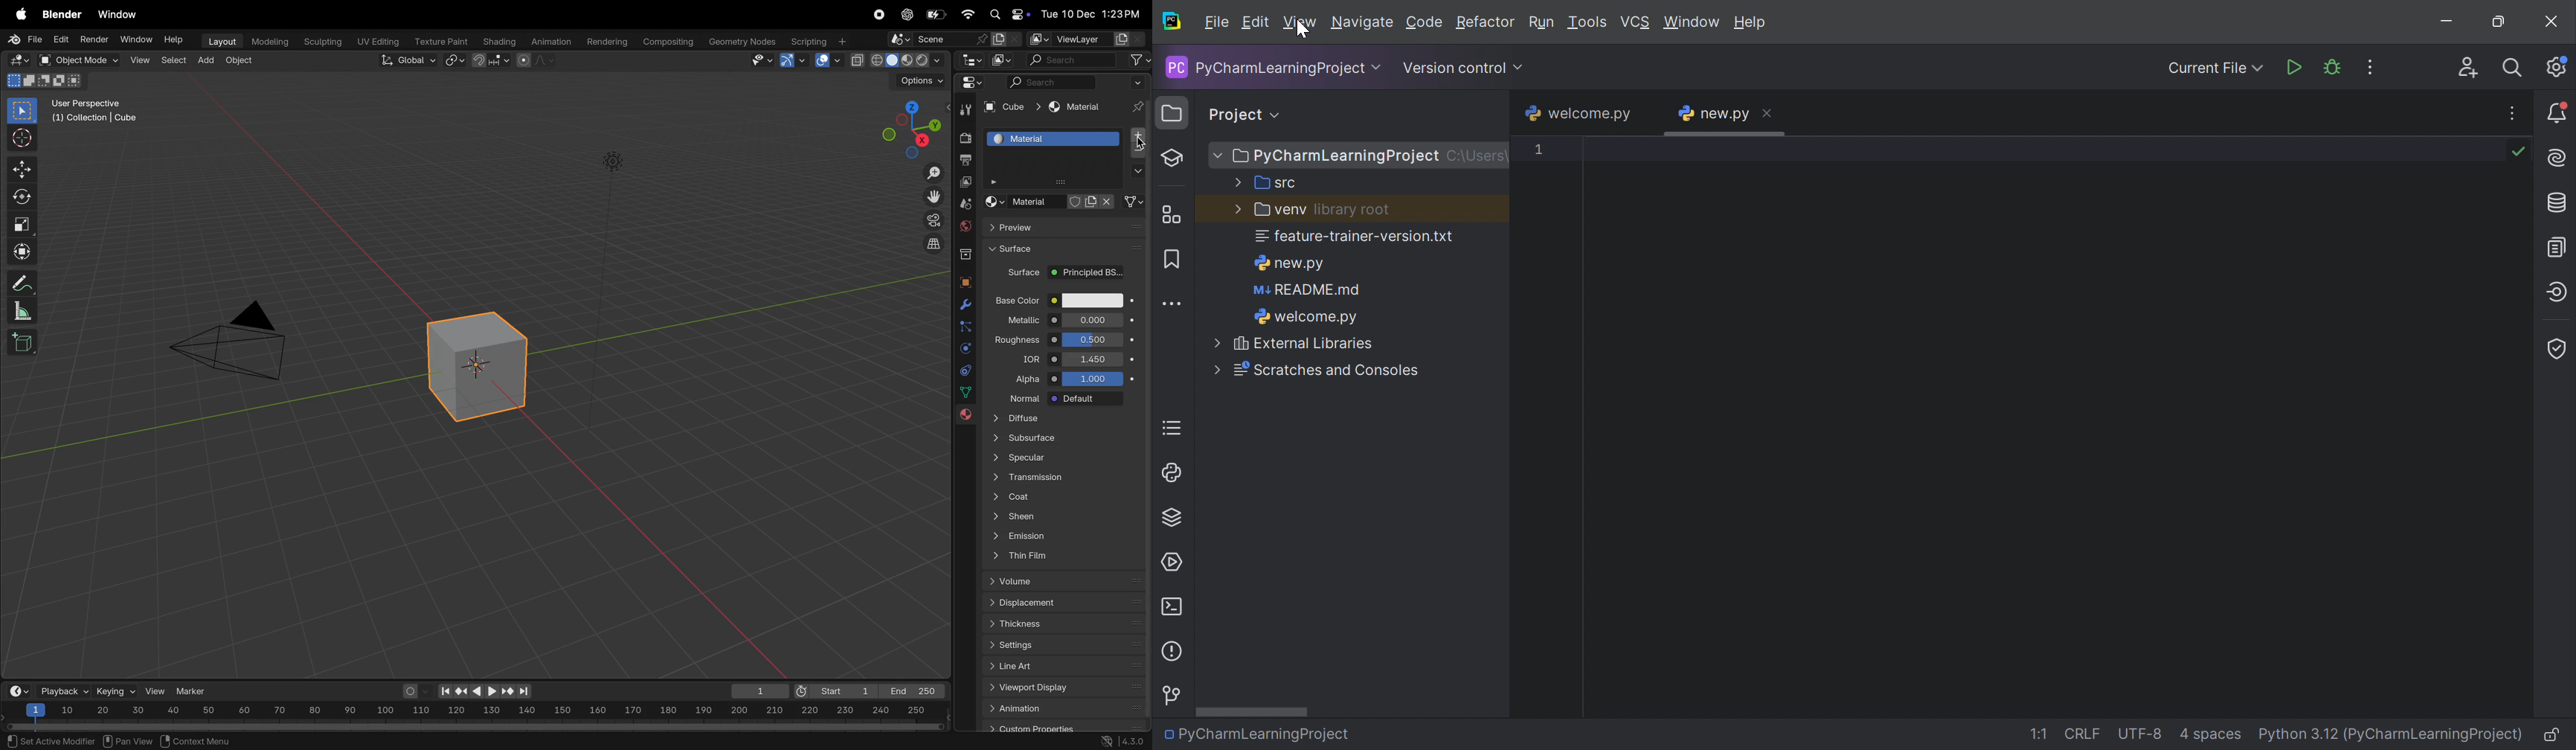 The height and width of the screenshot is (756, 2576). Describe the element at coordinates (1269, 211) in the screenshot. I see `venv` at that location.